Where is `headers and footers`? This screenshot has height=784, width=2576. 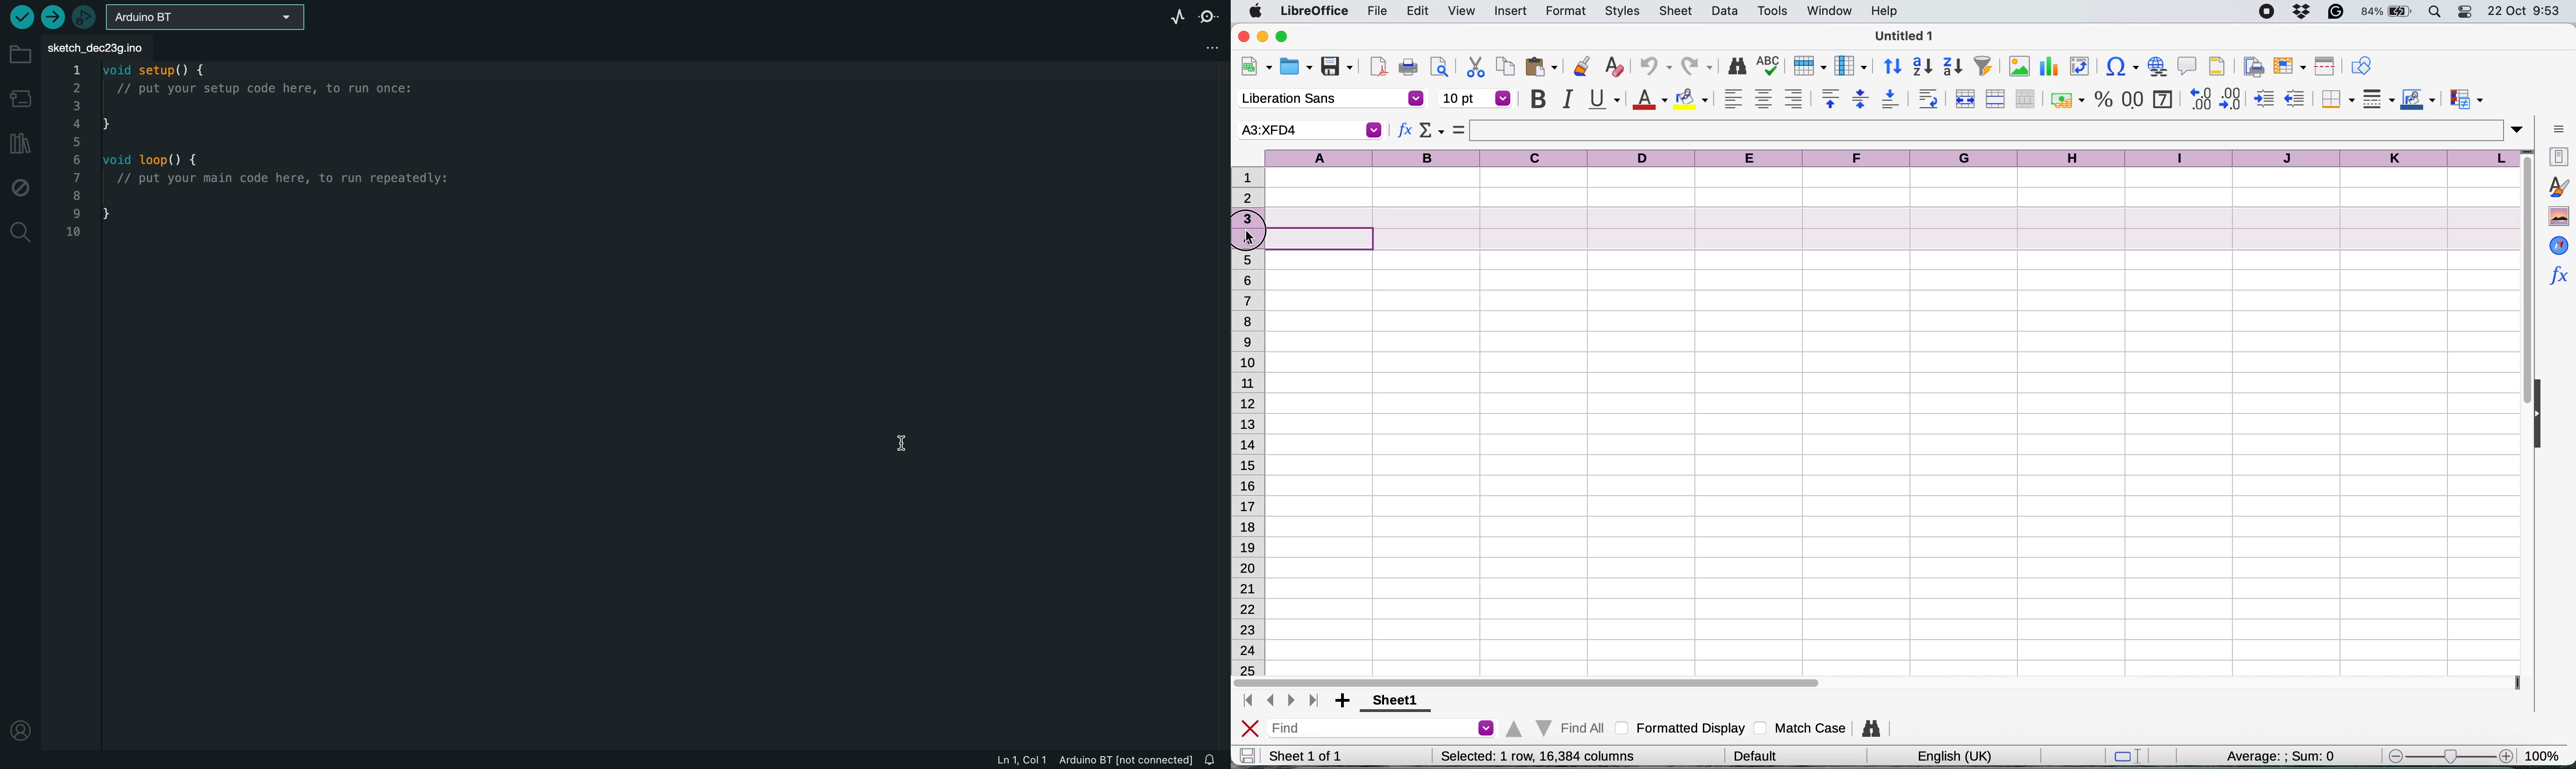 headers and footers is located at coordinates (2217, 66).